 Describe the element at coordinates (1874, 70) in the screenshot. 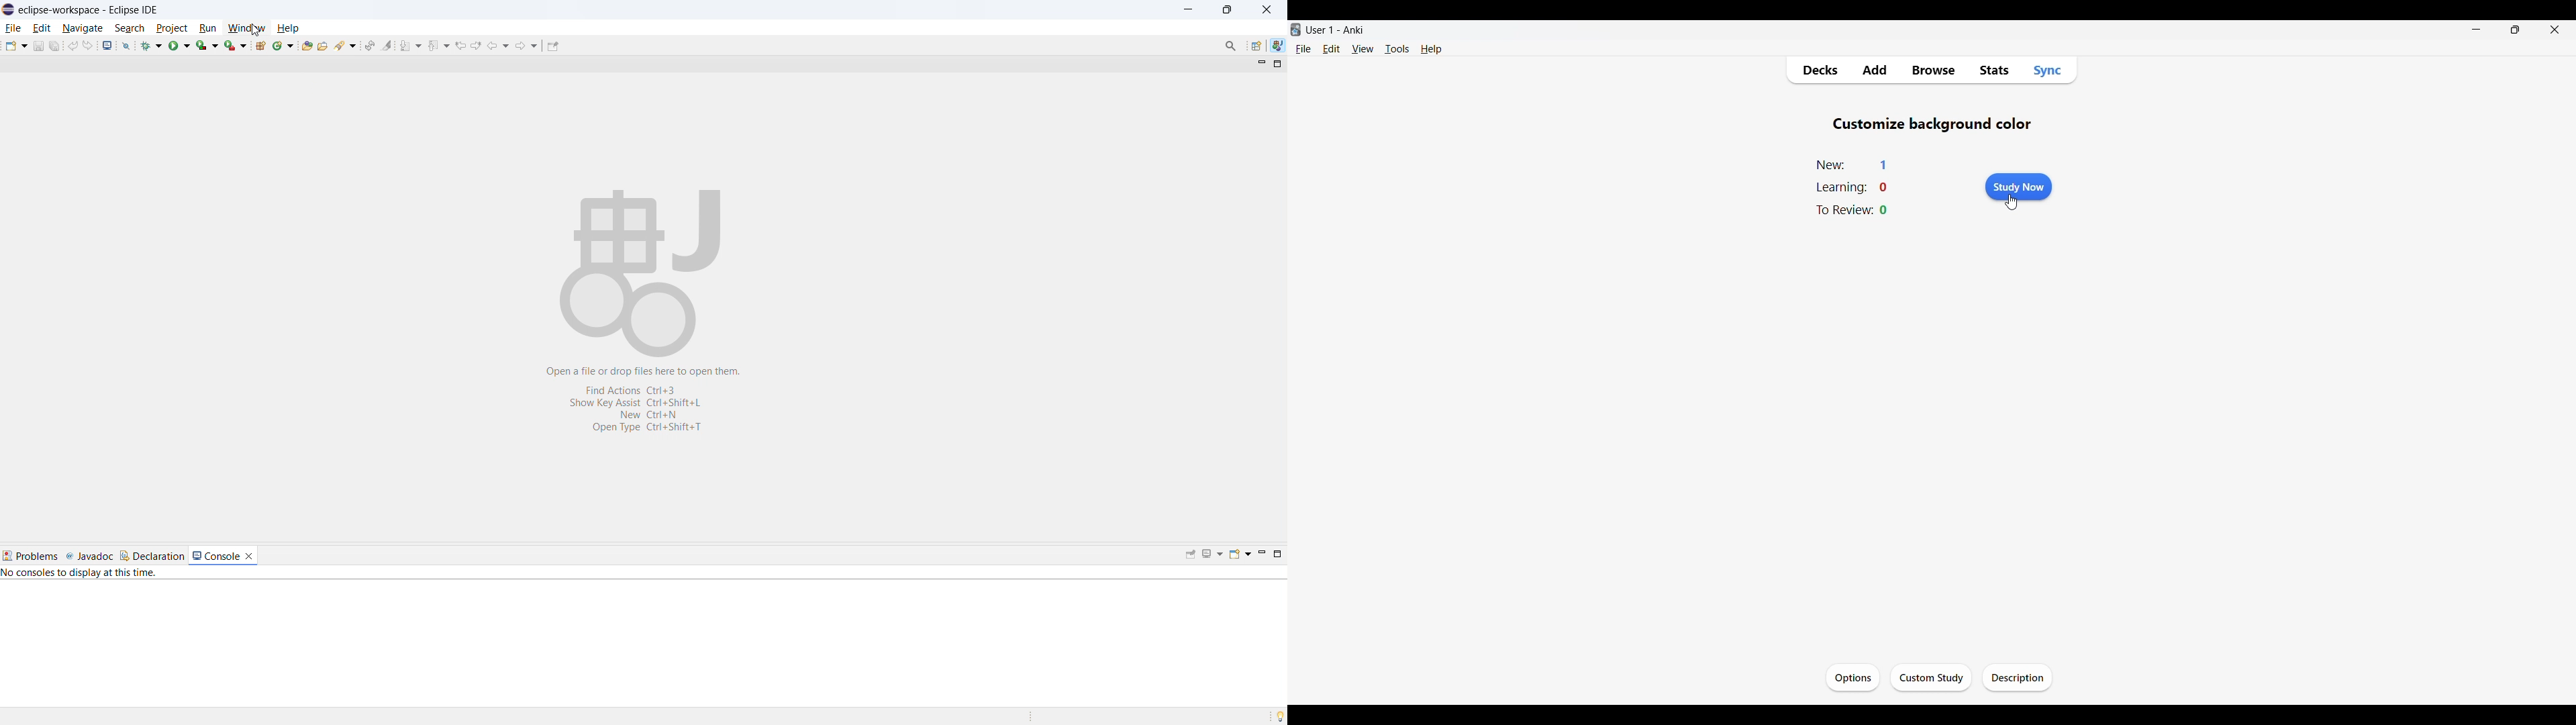

I see `Add` at that location.